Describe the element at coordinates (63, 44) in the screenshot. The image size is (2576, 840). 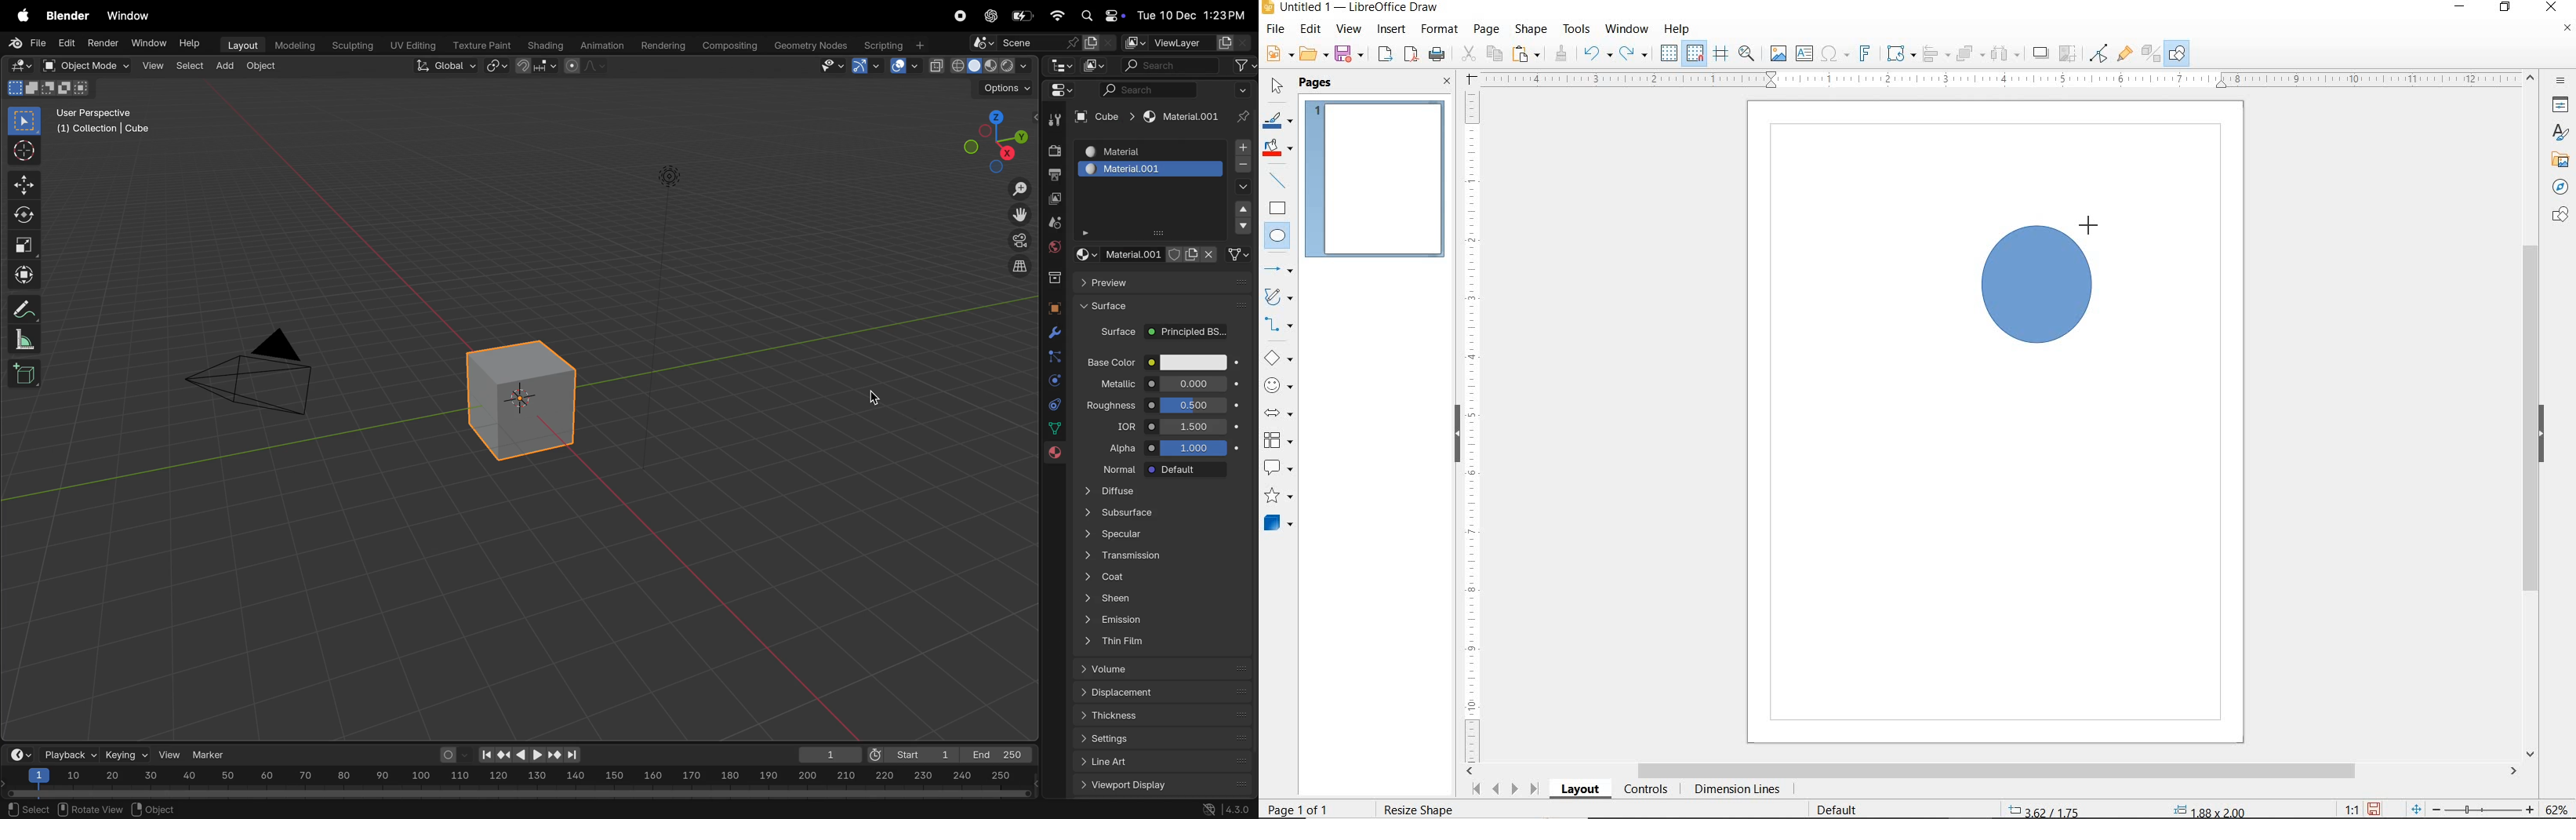
I see `edit` at that location.